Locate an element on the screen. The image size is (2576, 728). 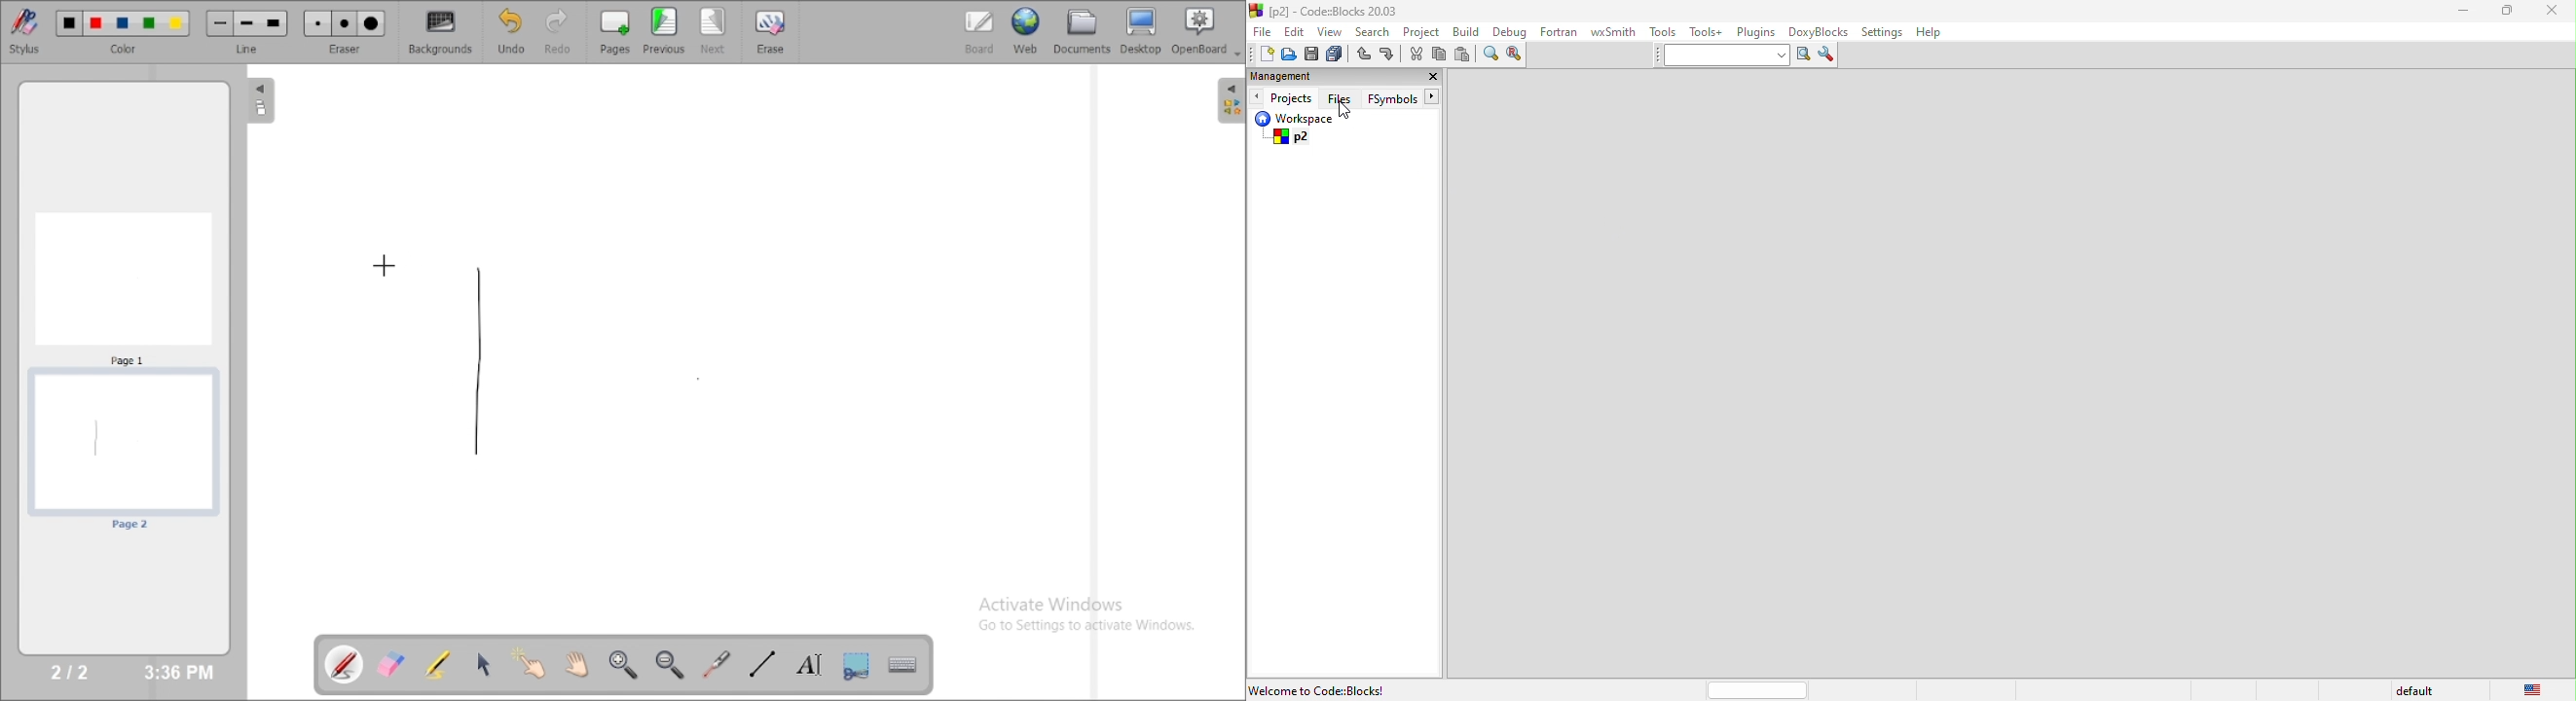
save everything is located at coordinates (1338, 55).